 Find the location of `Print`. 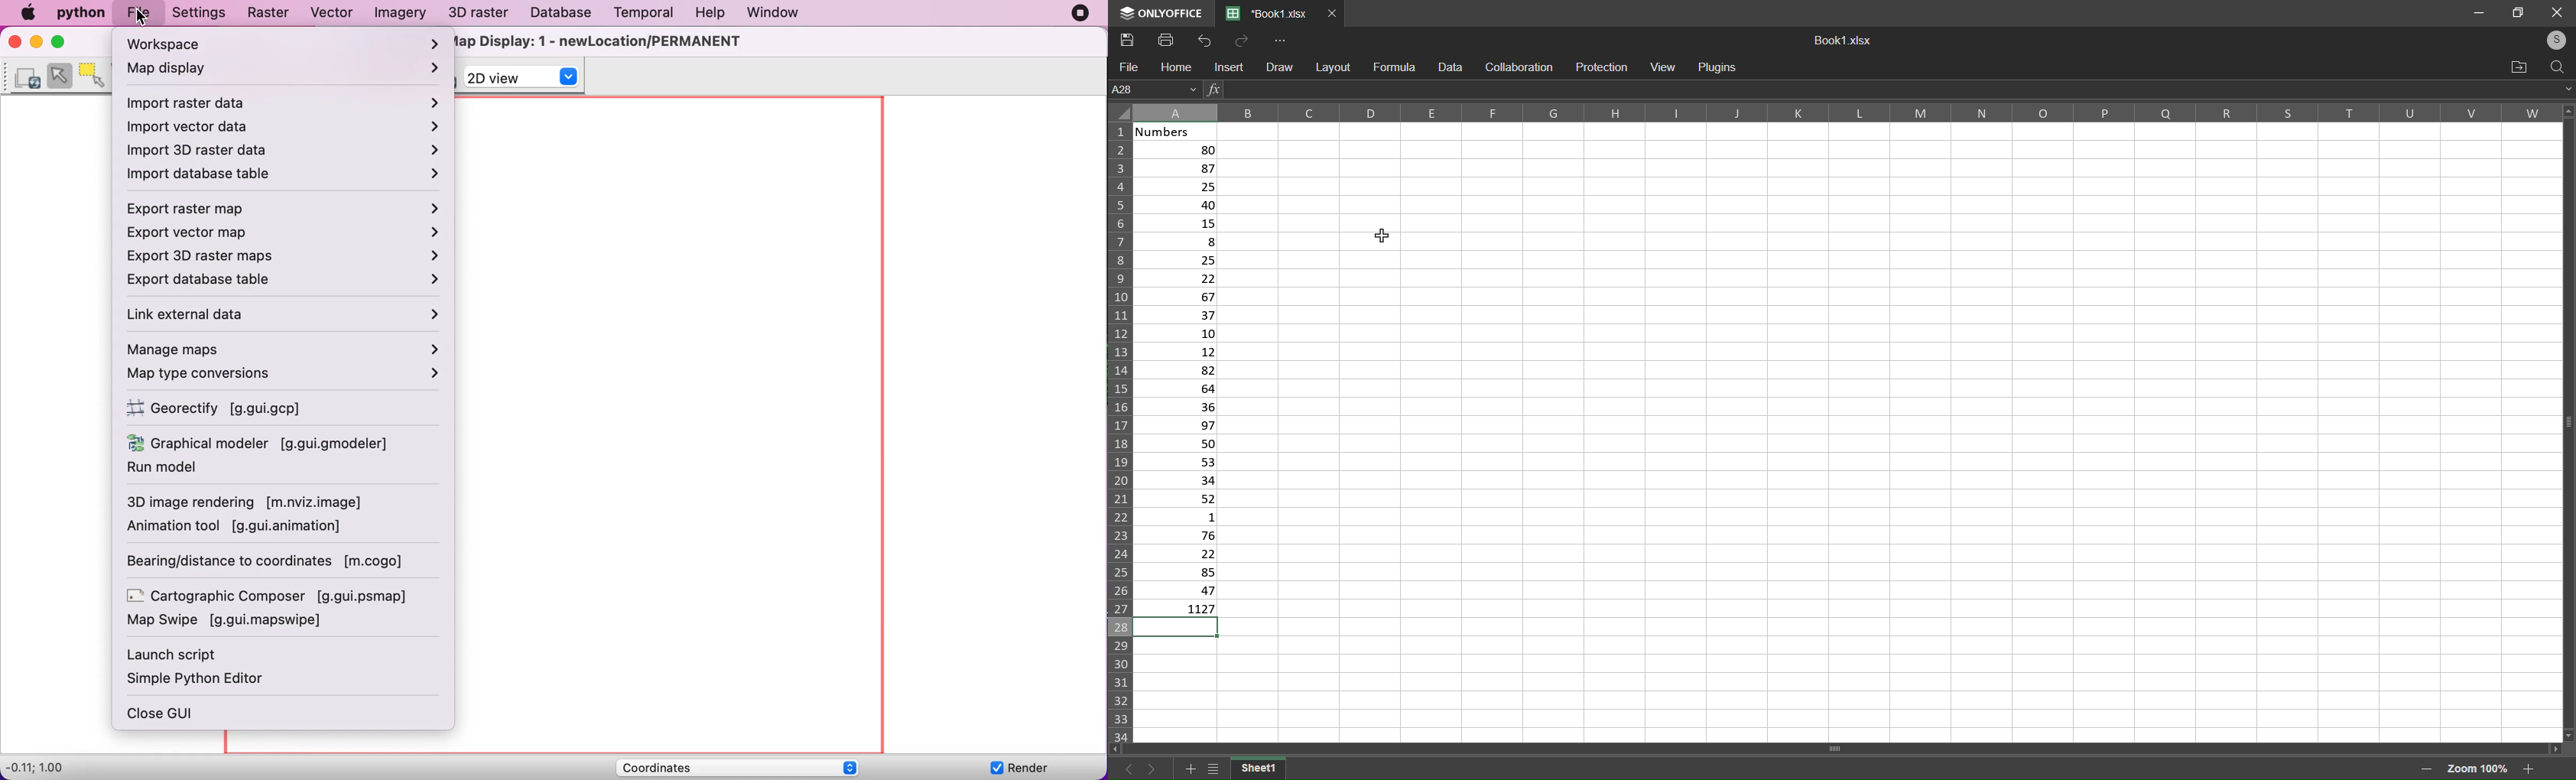

Print is located at coordinates (1165, 41).